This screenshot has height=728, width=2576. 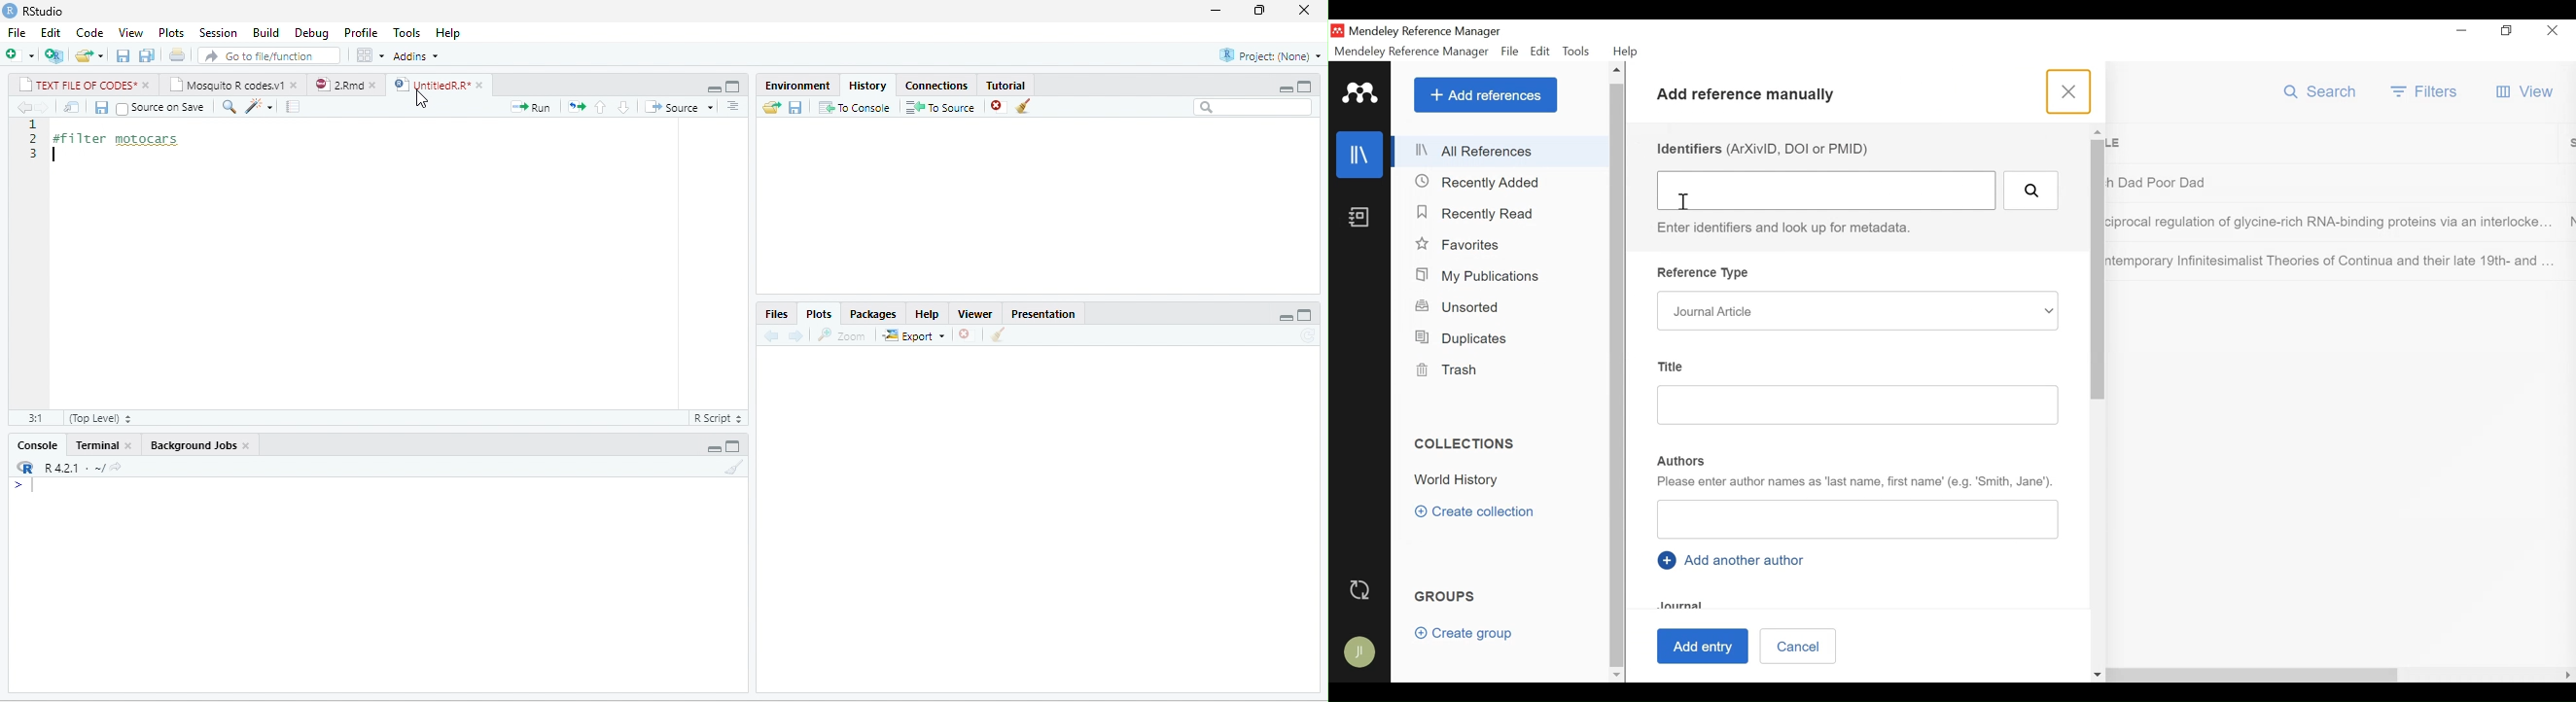 What do you see at coordinates (17, 32) in the screenshot?
I see `File` at bounding box center [17, 32].